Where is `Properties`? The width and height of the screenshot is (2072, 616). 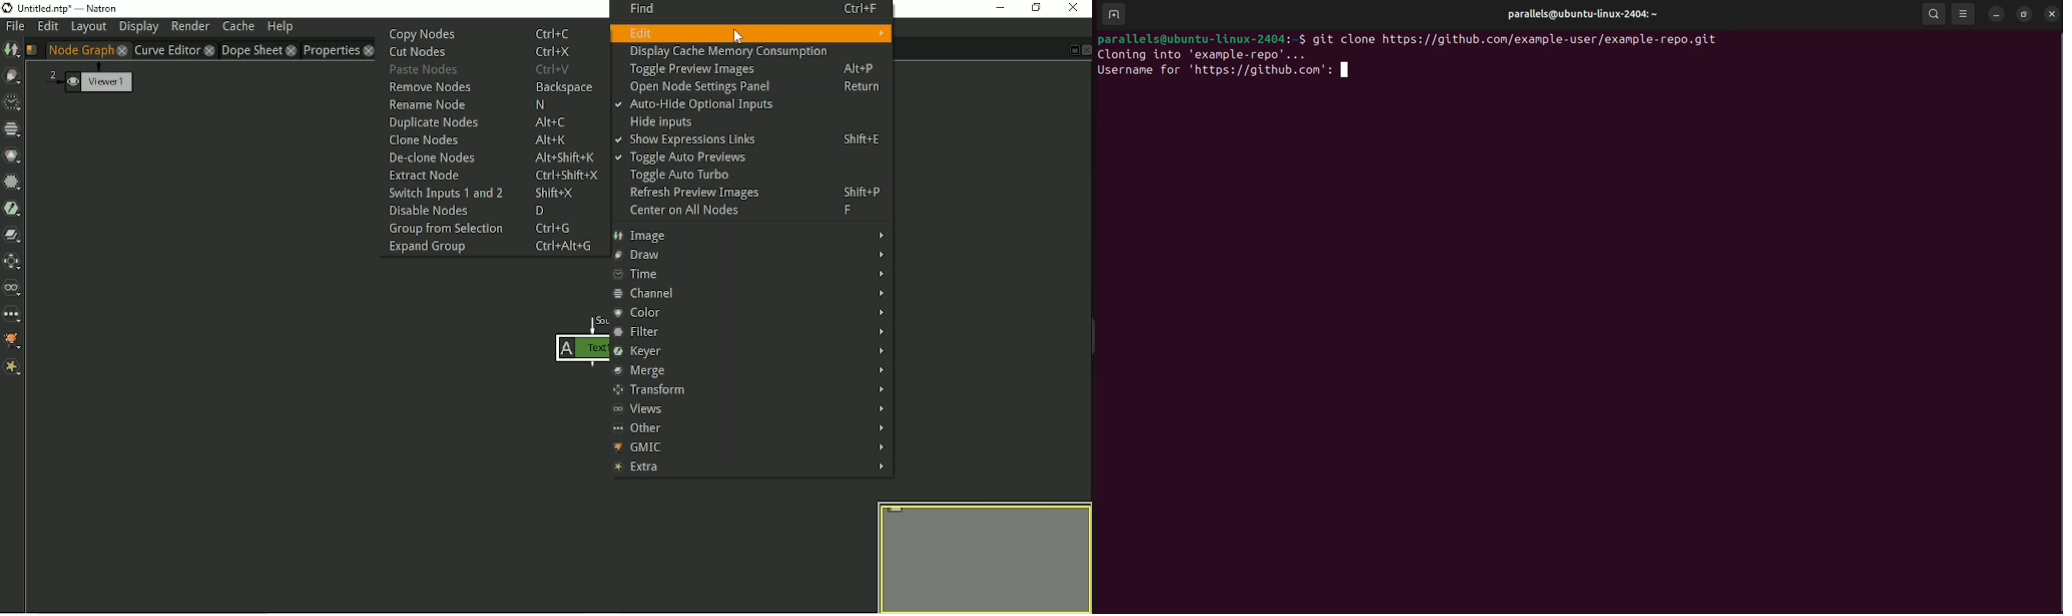
Properties is located at coordinates (330, 50).